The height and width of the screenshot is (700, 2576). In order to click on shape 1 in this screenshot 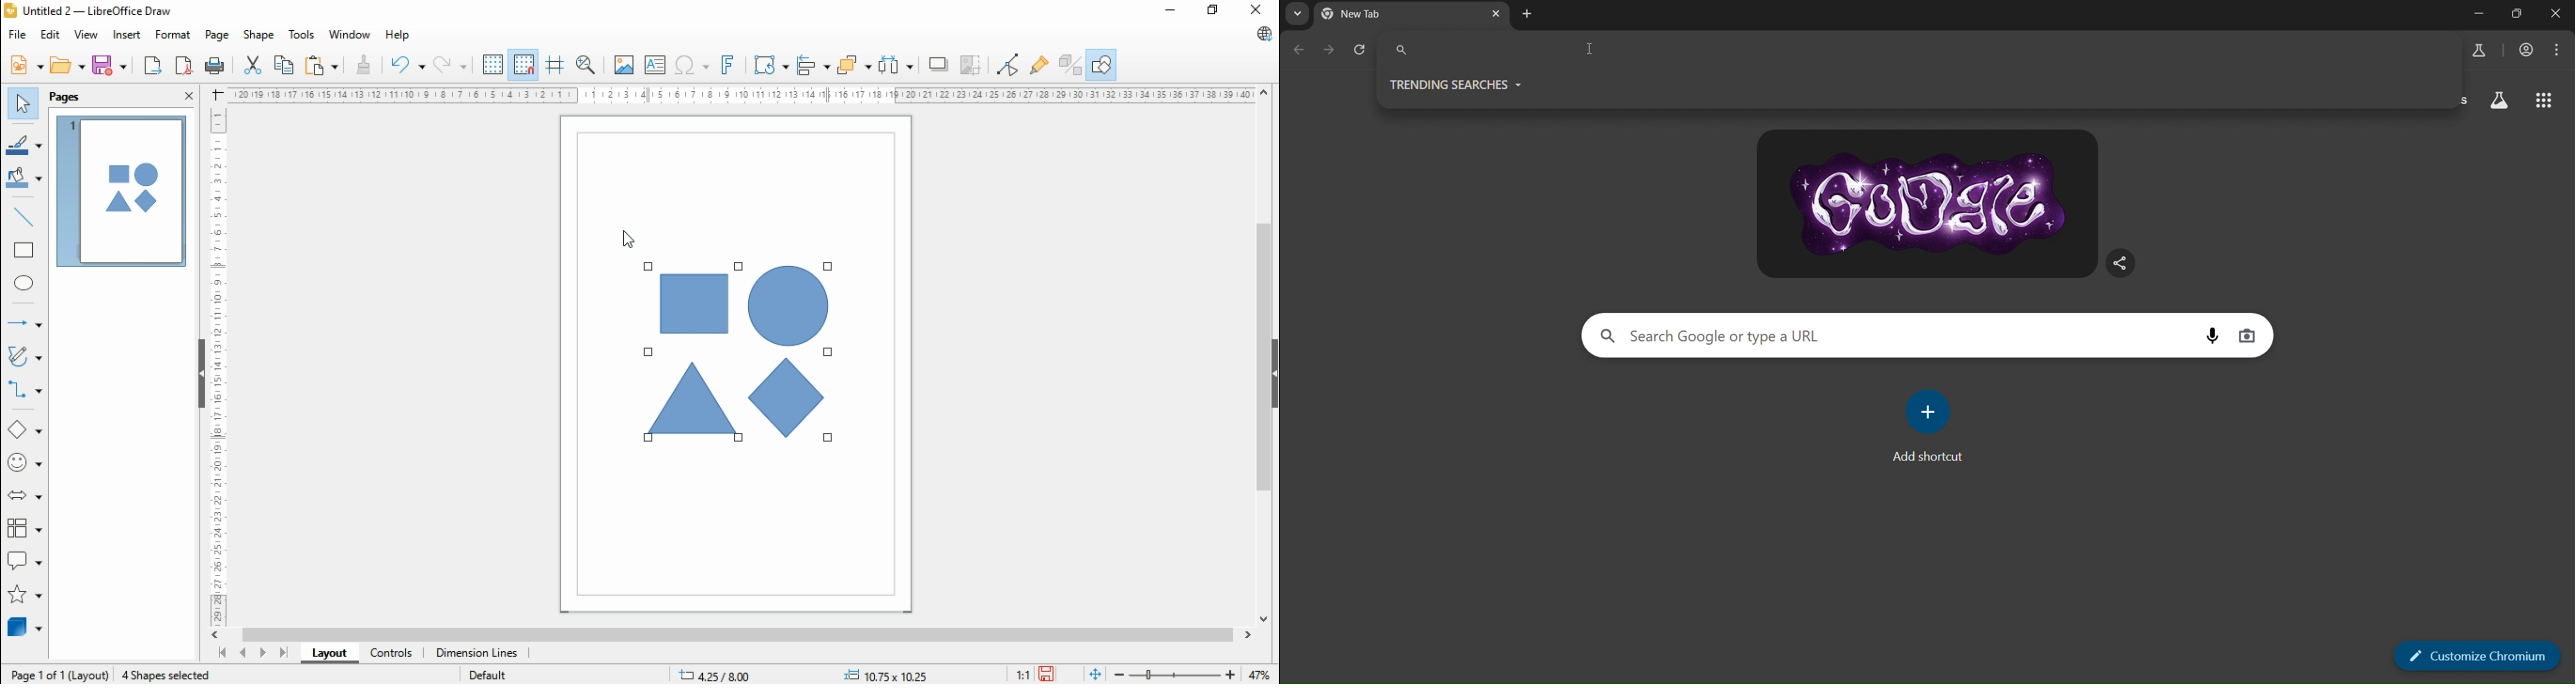, I will do `click(693, 304)`.